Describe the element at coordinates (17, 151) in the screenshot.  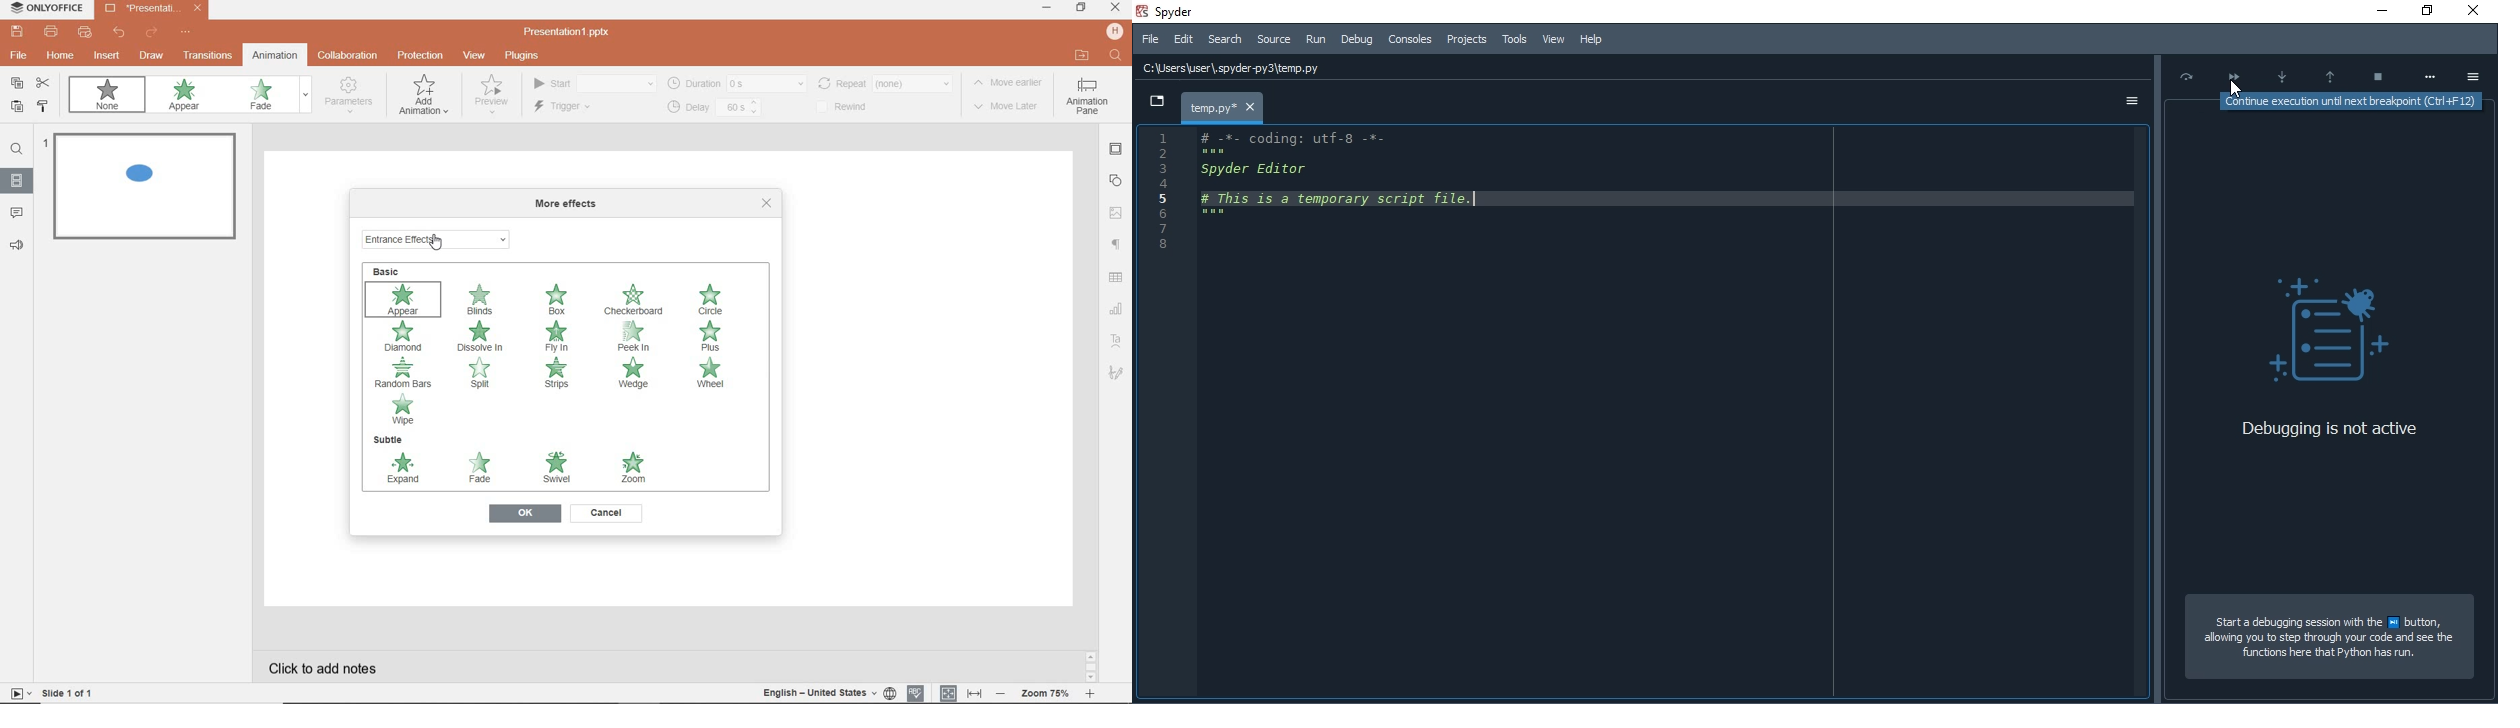
I see `find` at that location.